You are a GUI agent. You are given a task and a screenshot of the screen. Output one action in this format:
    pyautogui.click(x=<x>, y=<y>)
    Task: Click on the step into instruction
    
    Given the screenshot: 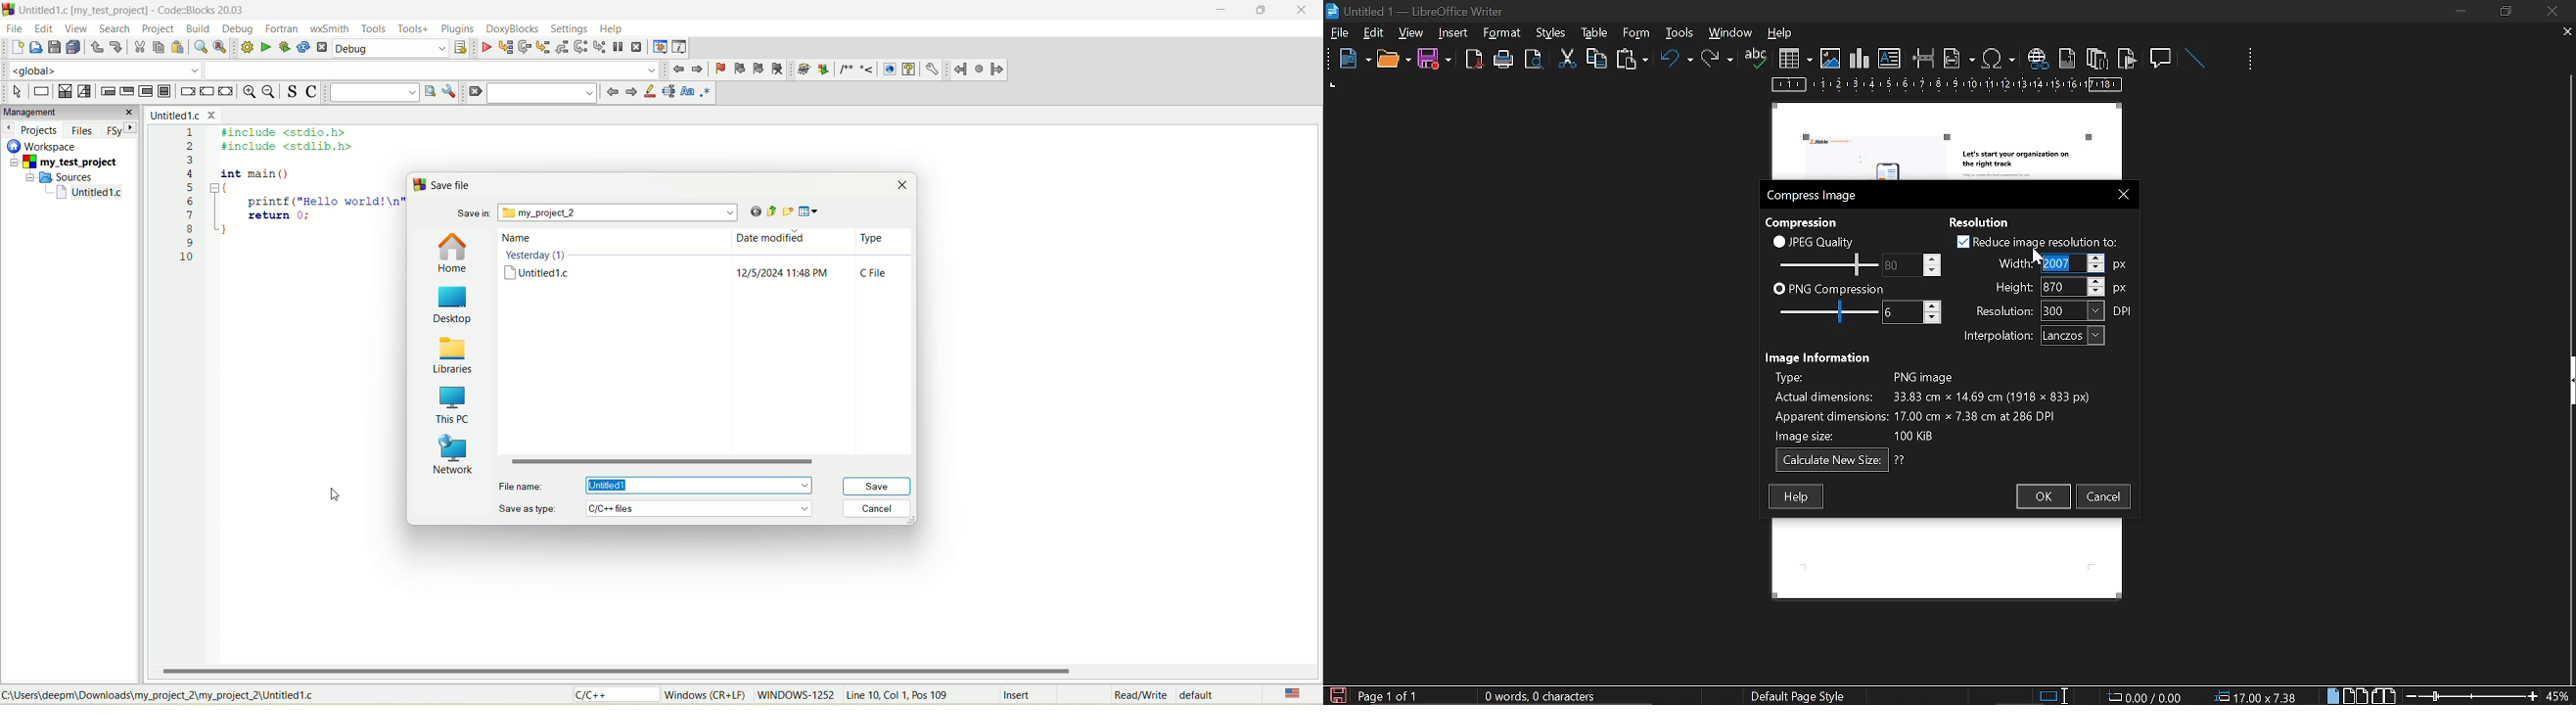 What is the action you would take?
    pyautogui.click(x=598, y=46)
    